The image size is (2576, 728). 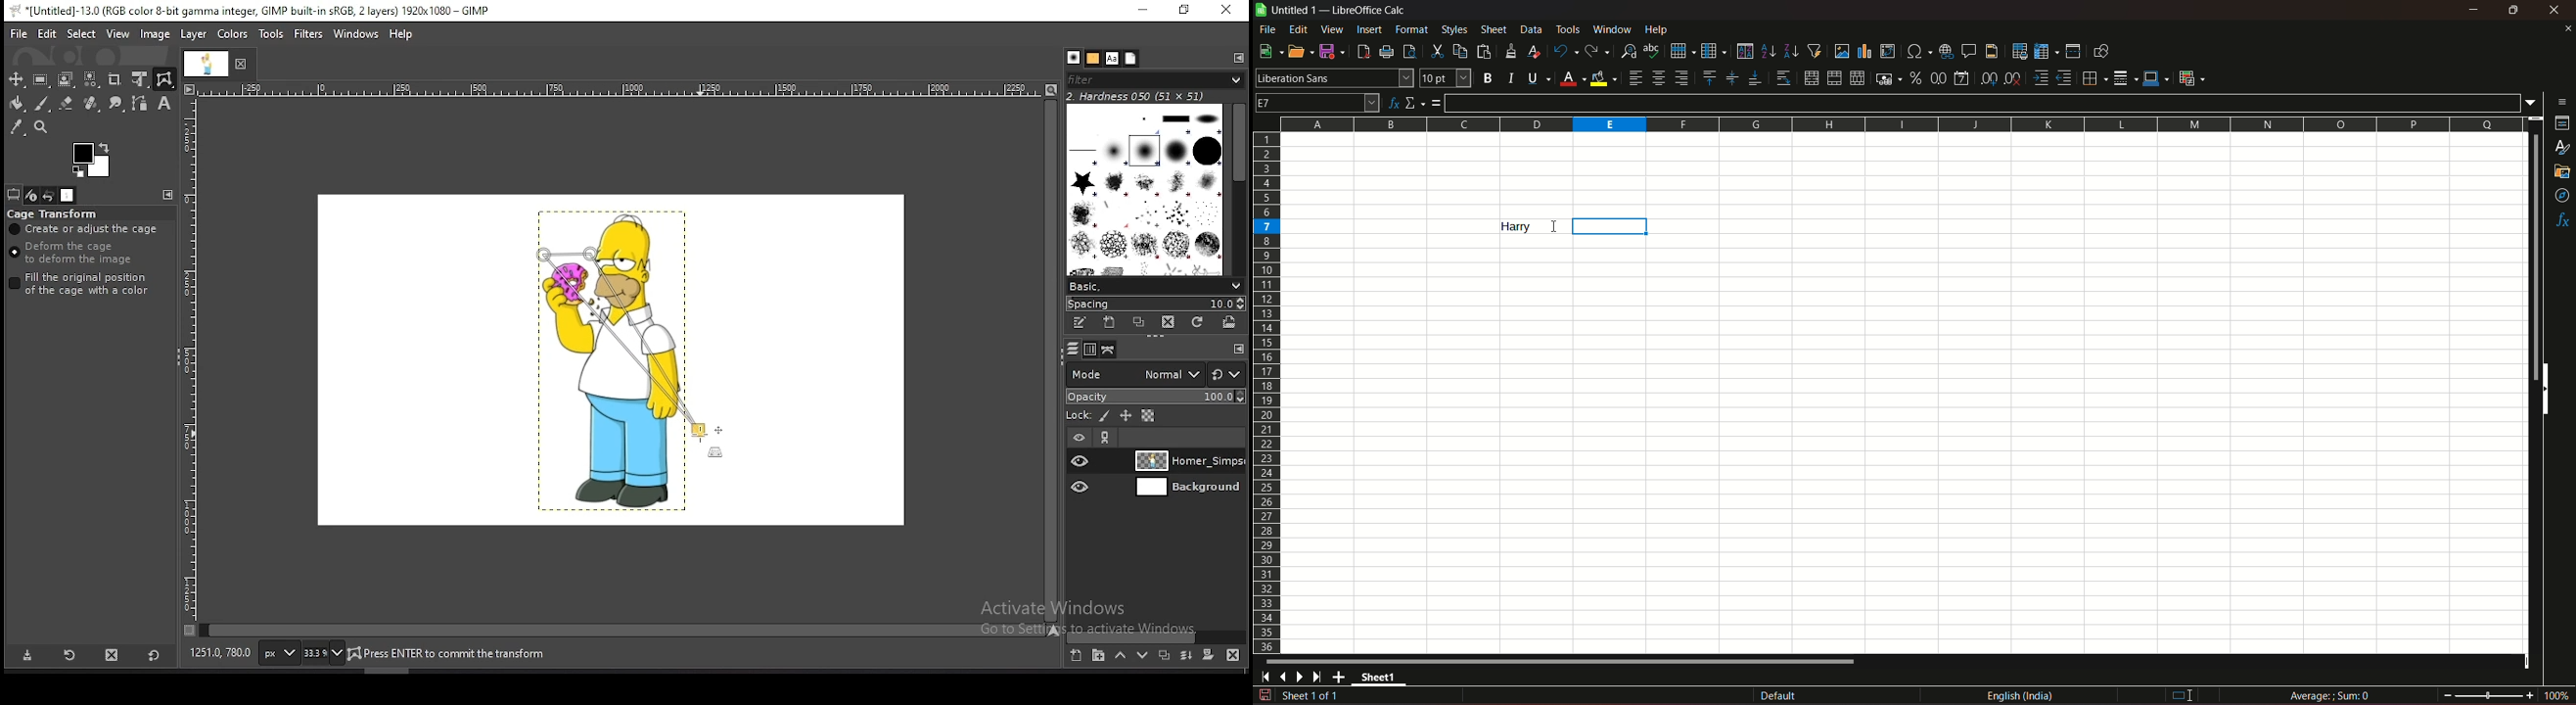 What do you see at coordinates (2563, 124) in the screenshot?
I see `properties` at bounding box center [2563, 124].